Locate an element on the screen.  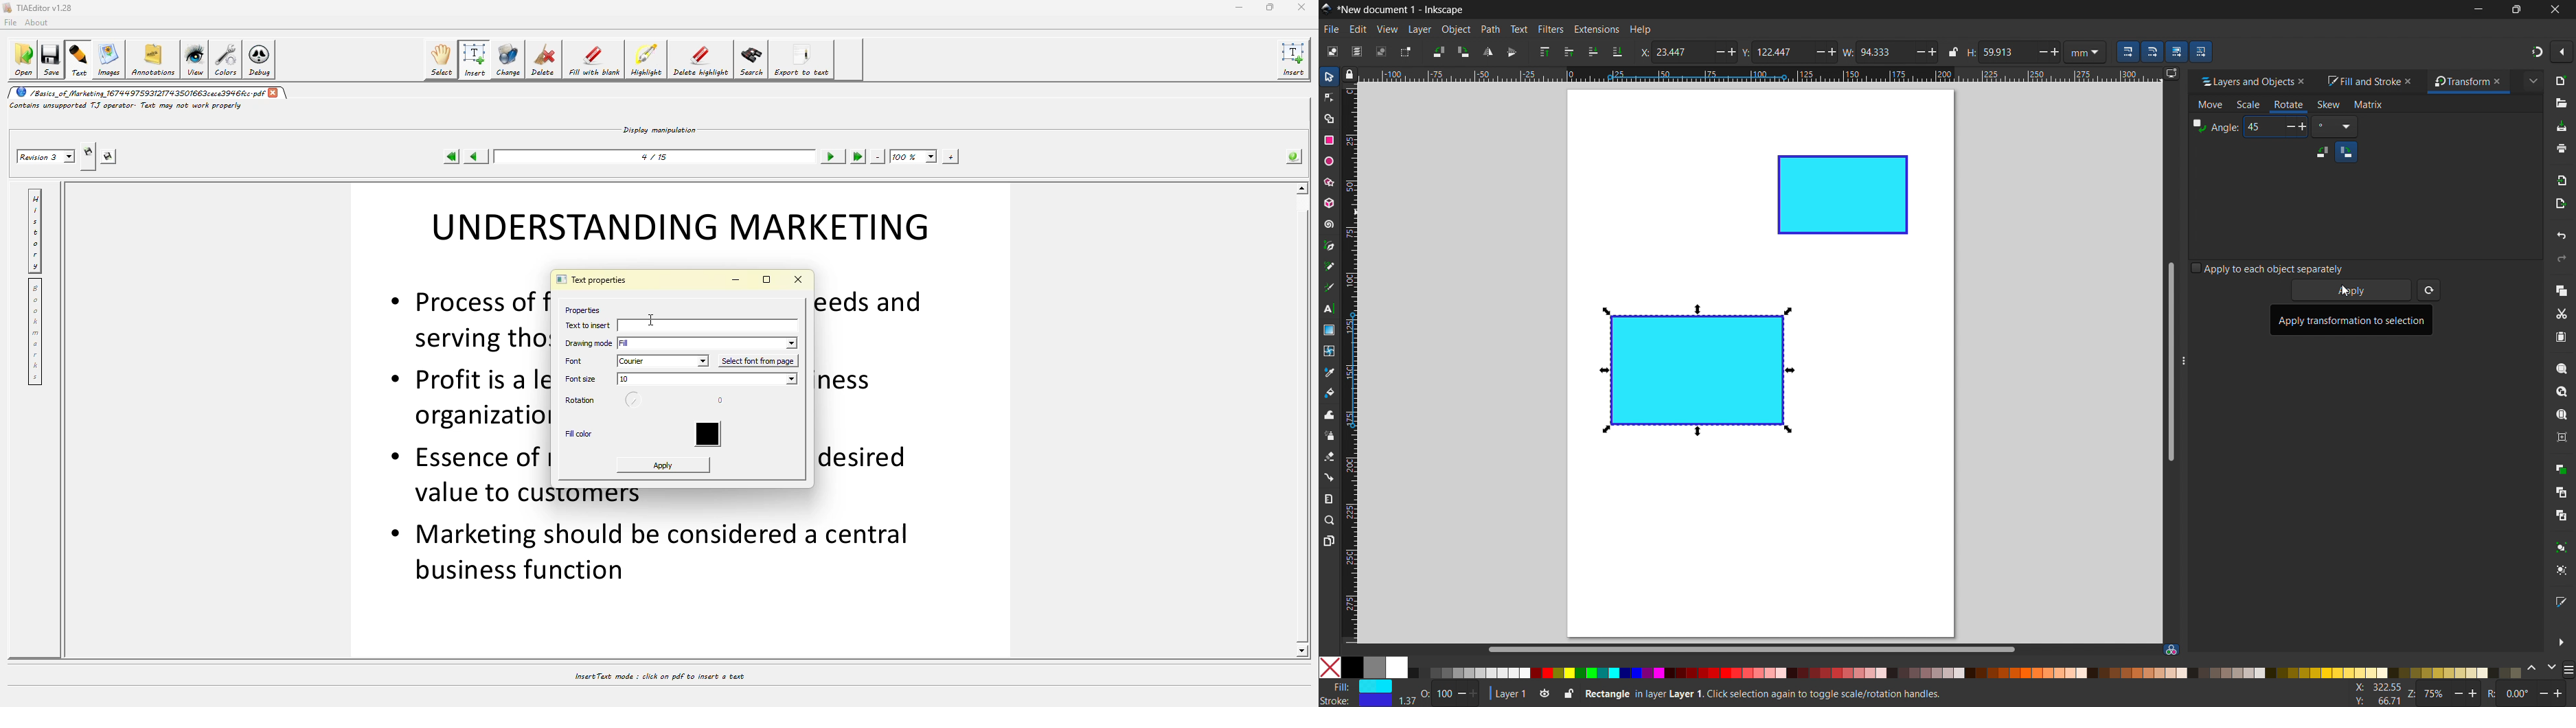
close is located at coordinates (2307, 81).